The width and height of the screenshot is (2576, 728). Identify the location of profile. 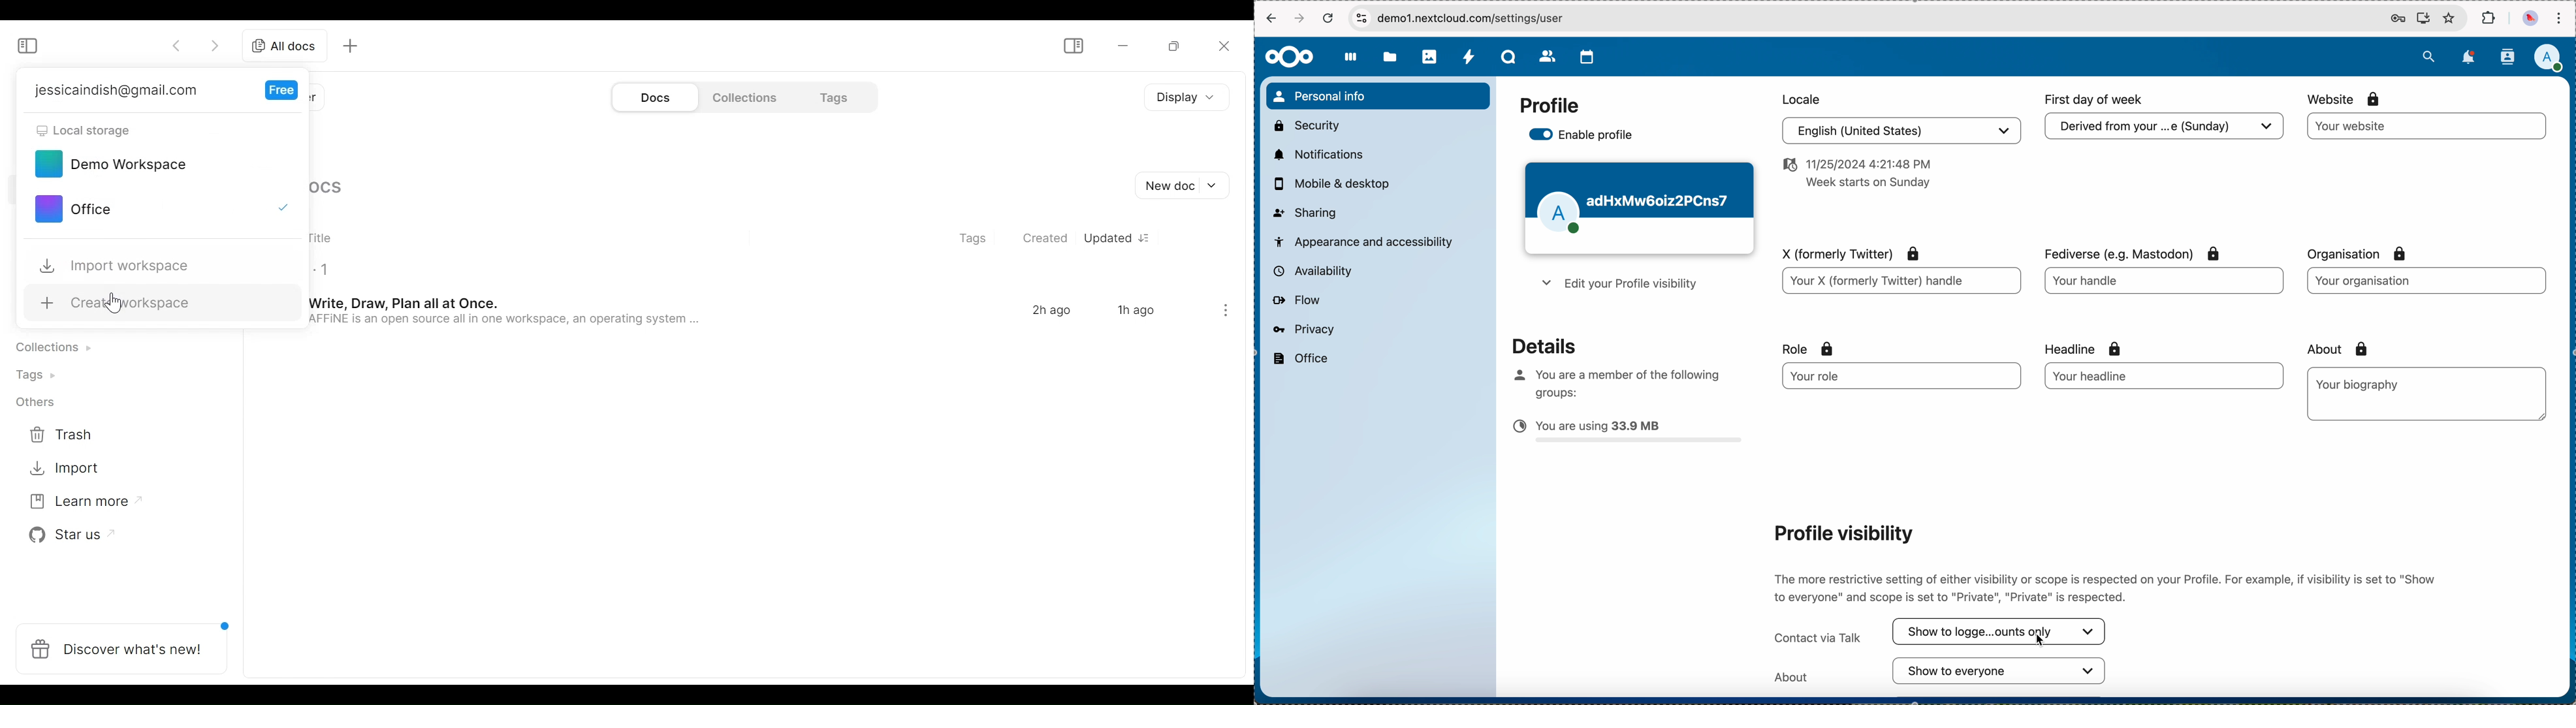
(1548, 106).